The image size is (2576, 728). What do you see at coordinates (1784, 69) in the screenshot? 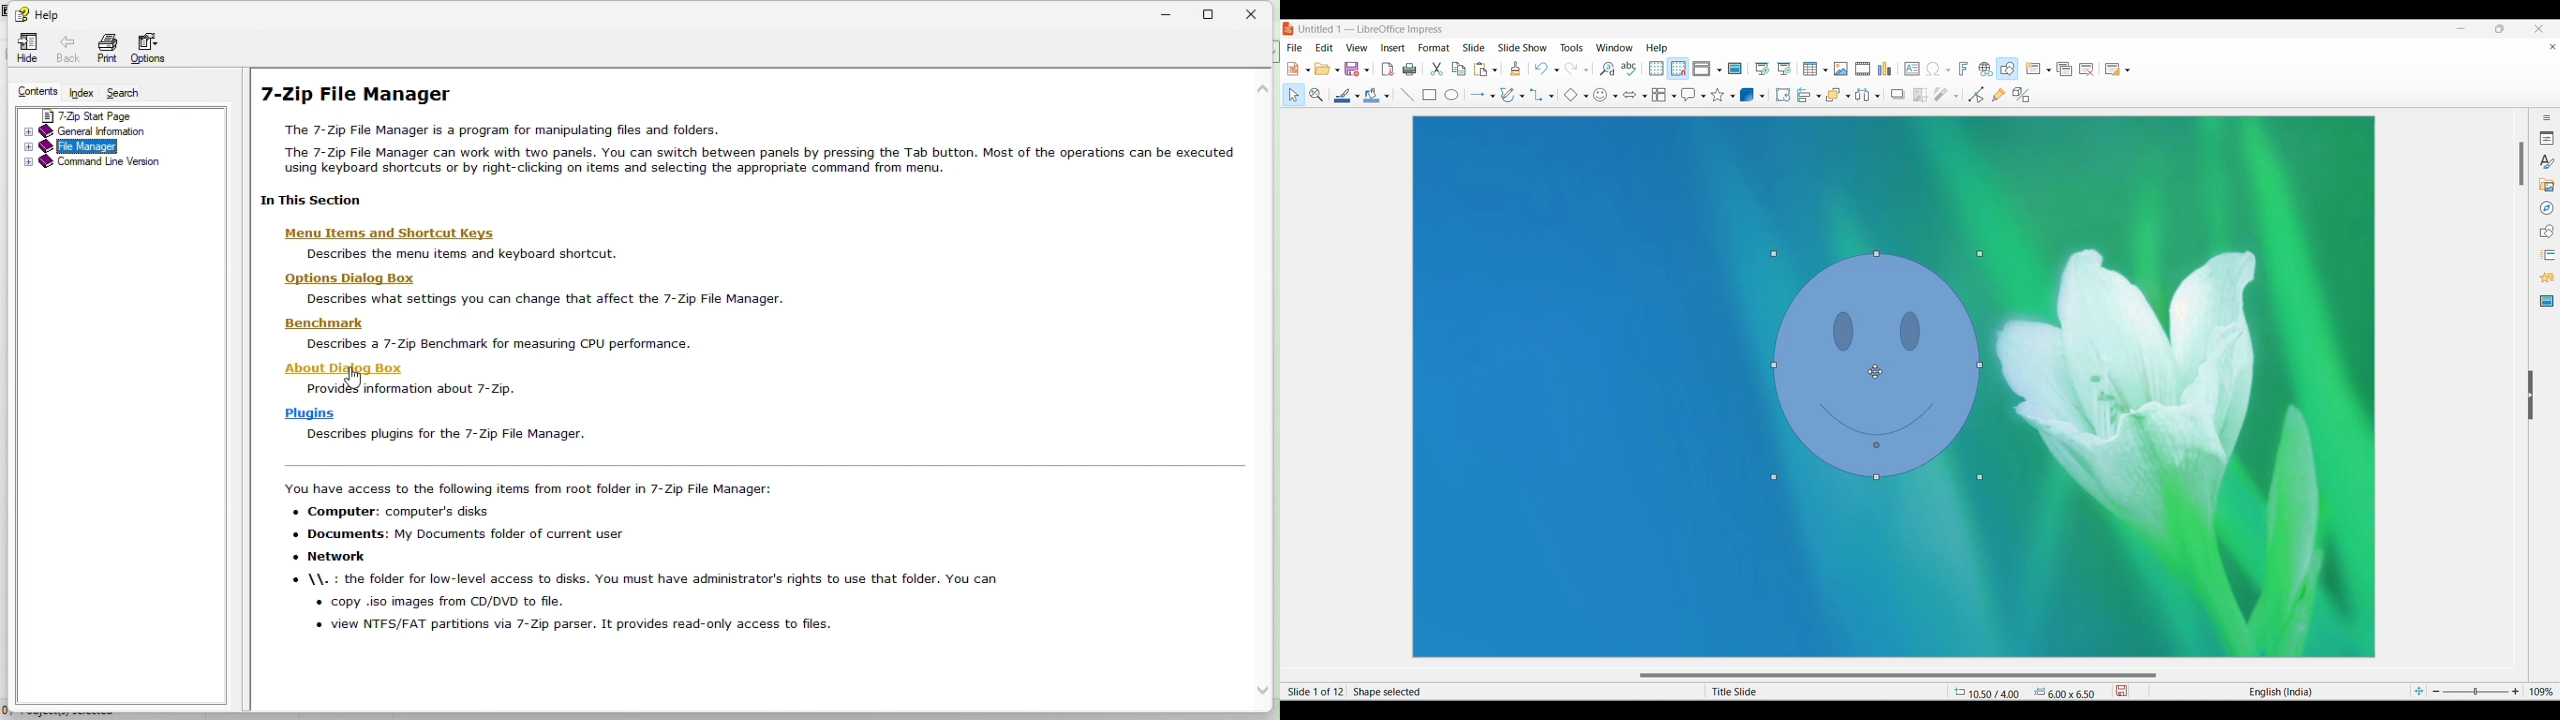
I see `Start from current slide` at bounding box center [1784, 69].